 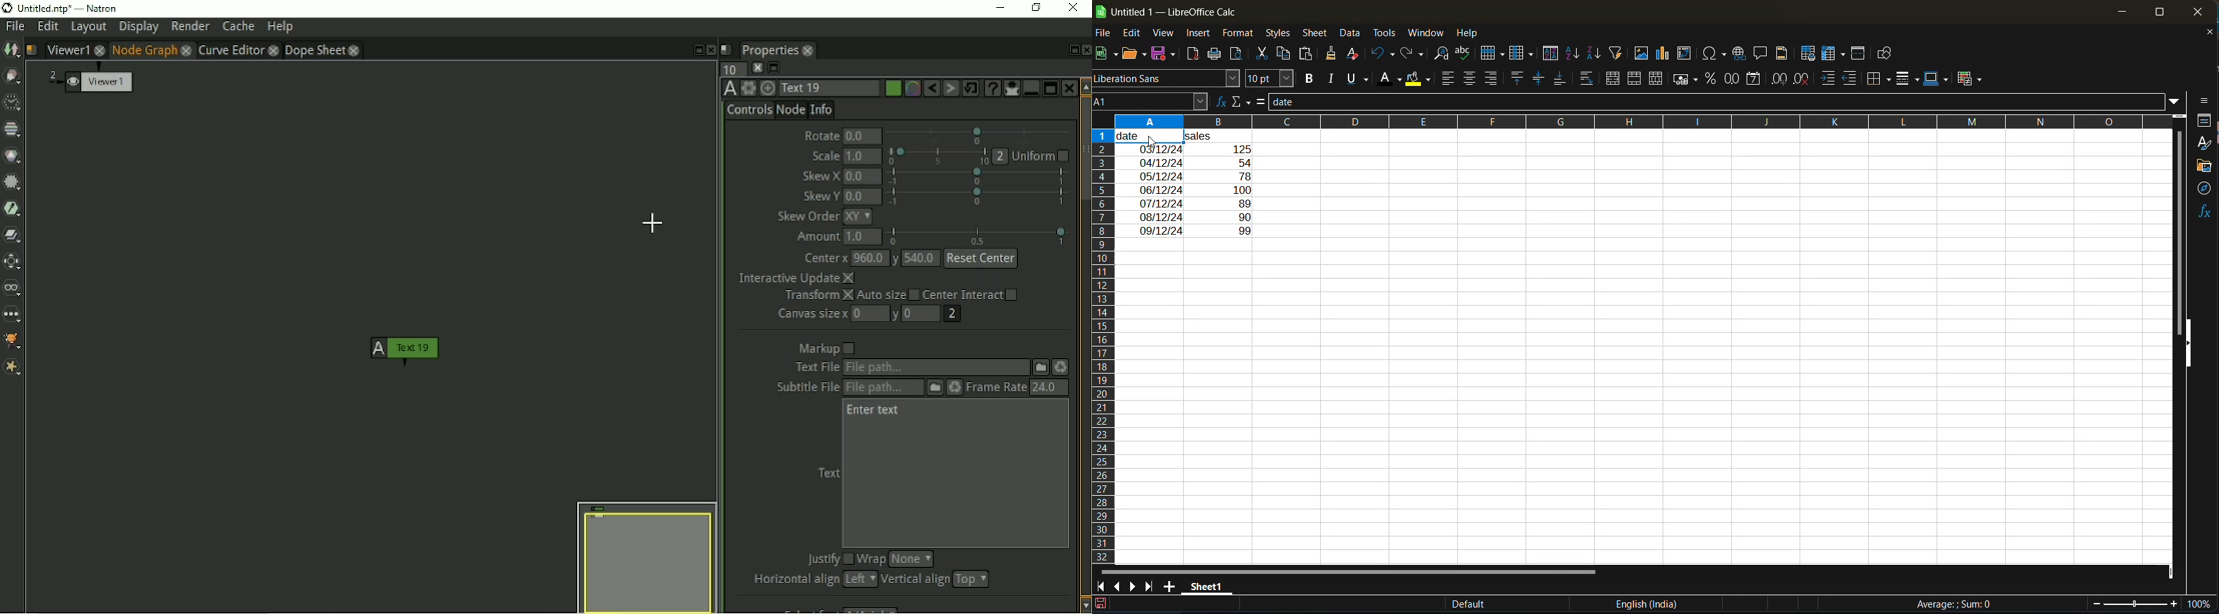 I want to click on logo, so click(x=8, y=8).